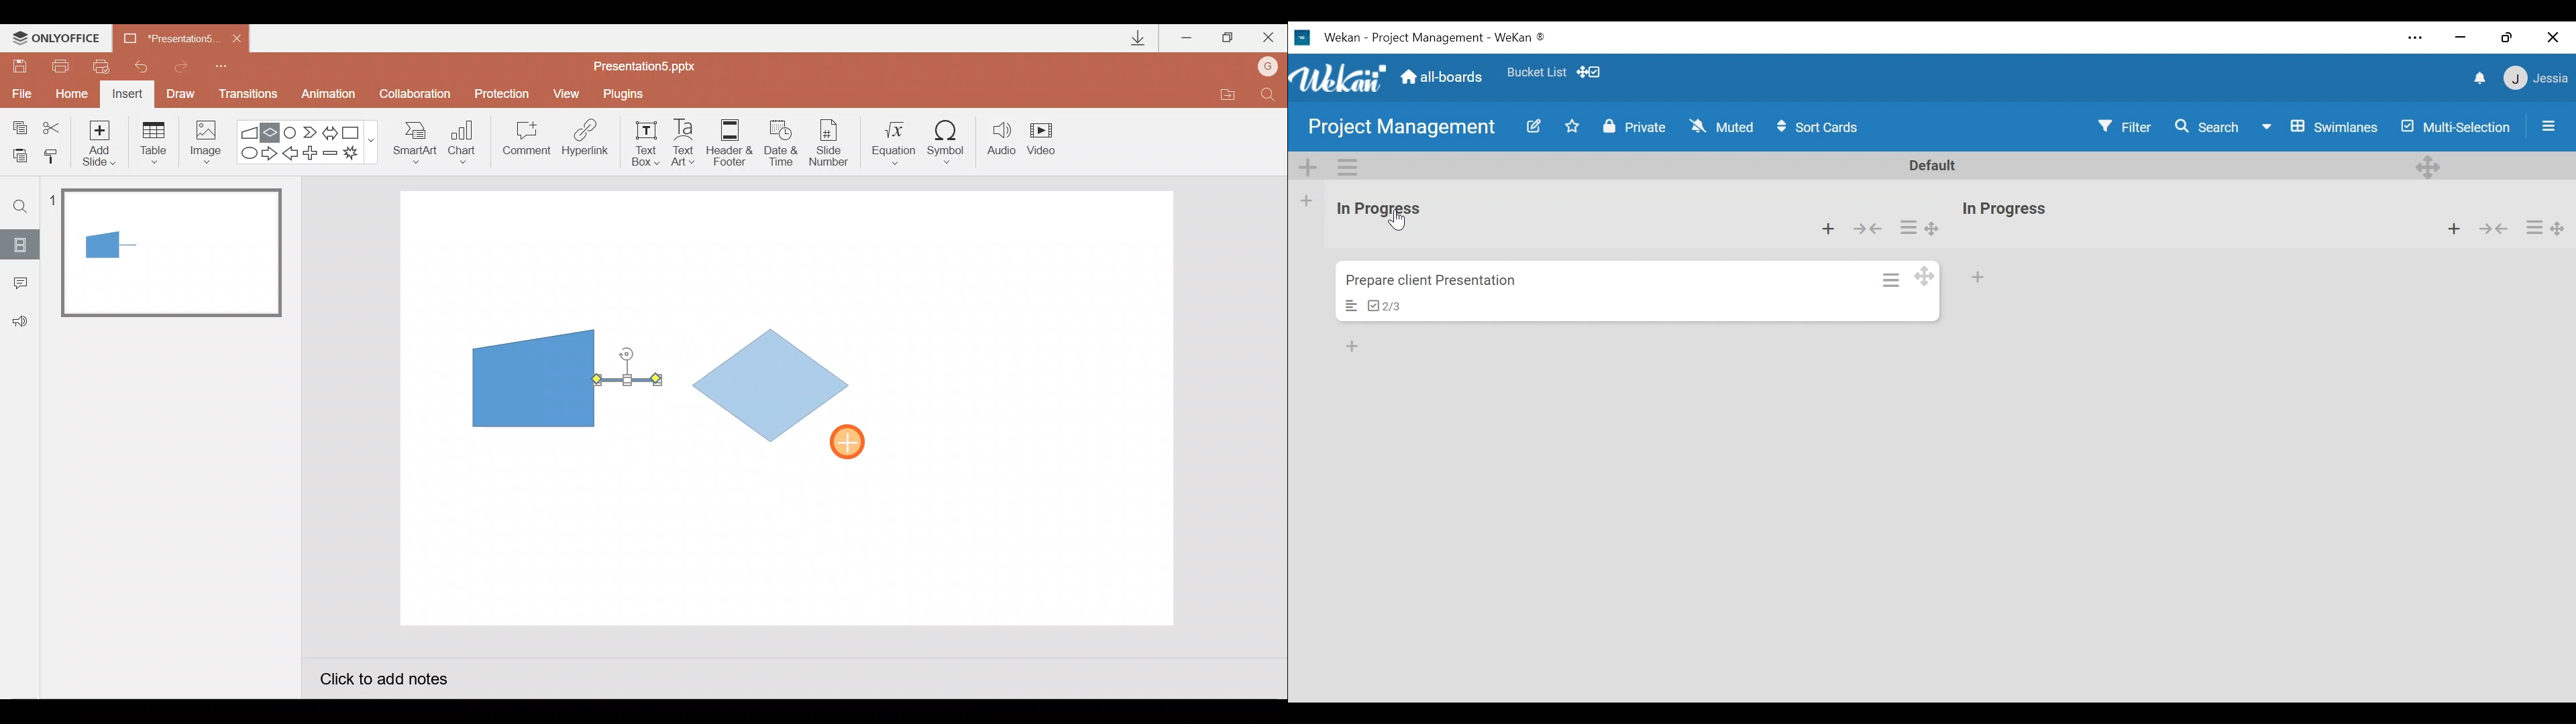 This screenshot has height=728, width=2576. I want to click on Audio, so click(1002, 141).